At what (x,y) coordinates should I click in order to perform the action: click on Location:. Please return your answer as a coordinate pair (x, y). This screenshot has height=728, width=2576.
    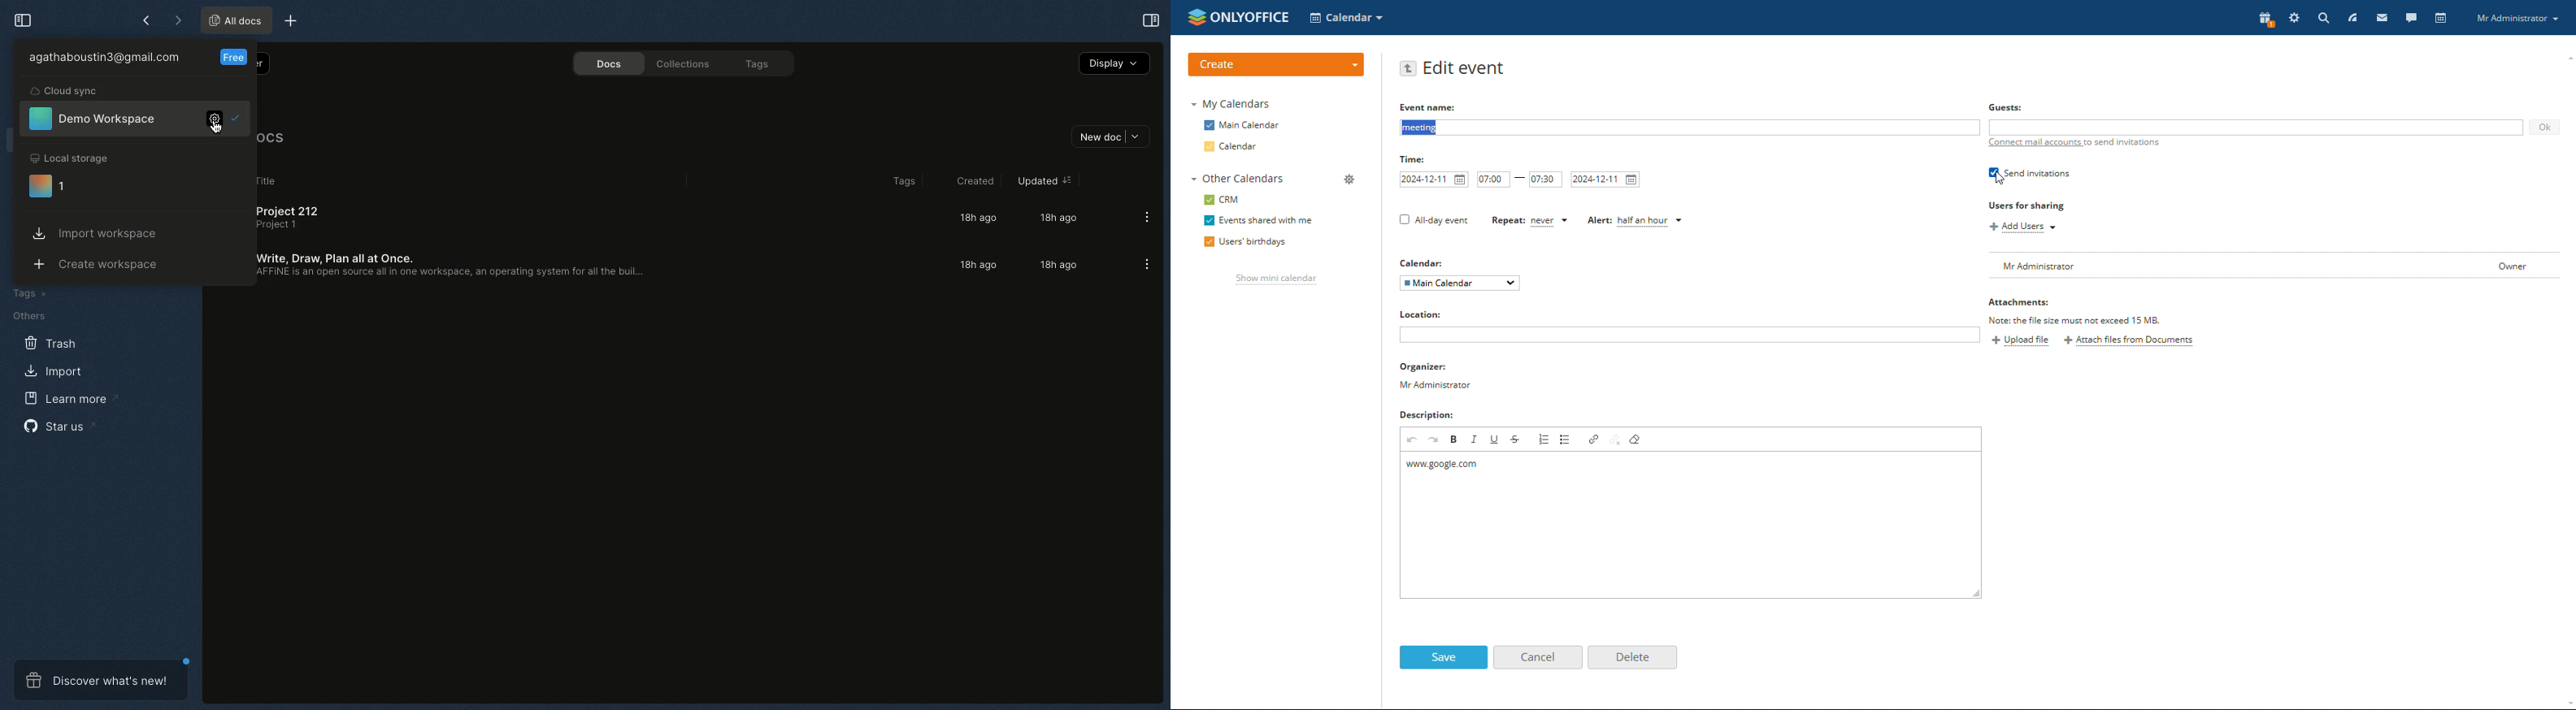
    Looking at the image, I should click on (1420, 313).